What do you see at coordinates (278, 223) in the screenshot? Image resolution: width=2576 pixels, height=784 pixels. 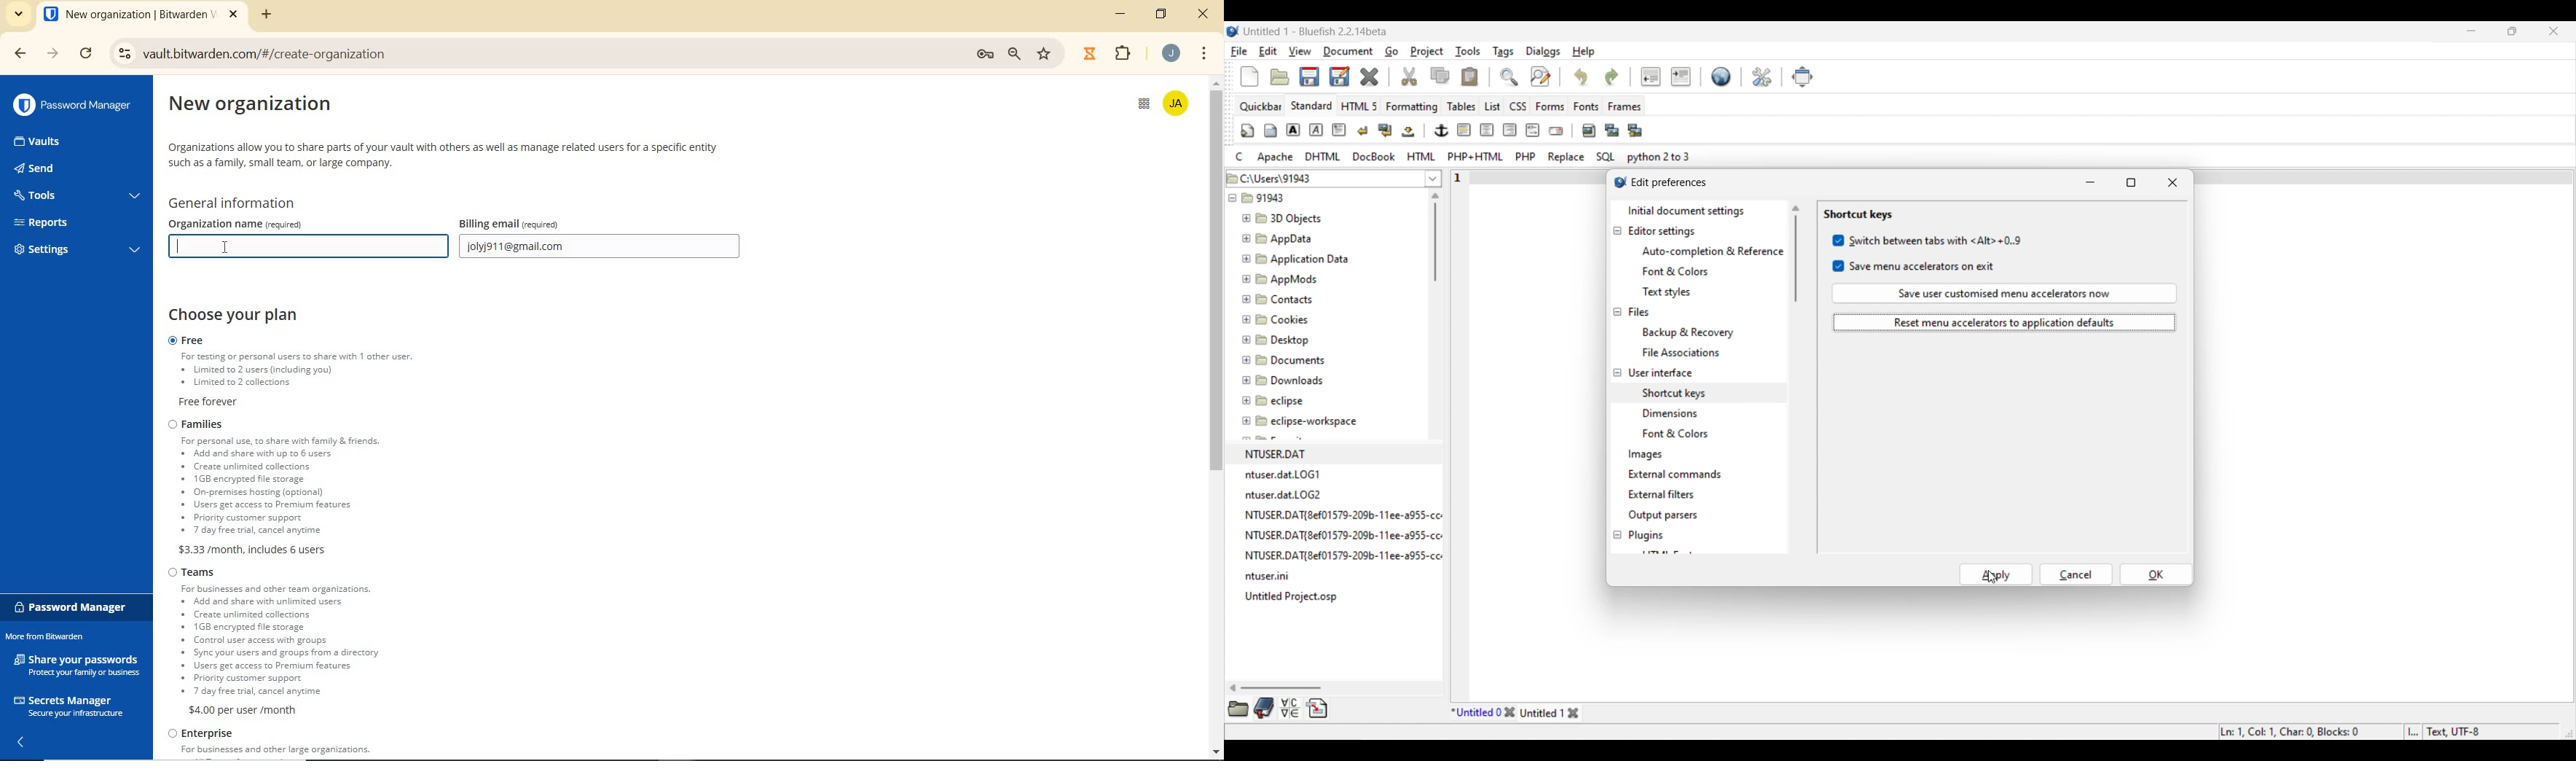 I see `organization name` at bounding box center [278, 223].